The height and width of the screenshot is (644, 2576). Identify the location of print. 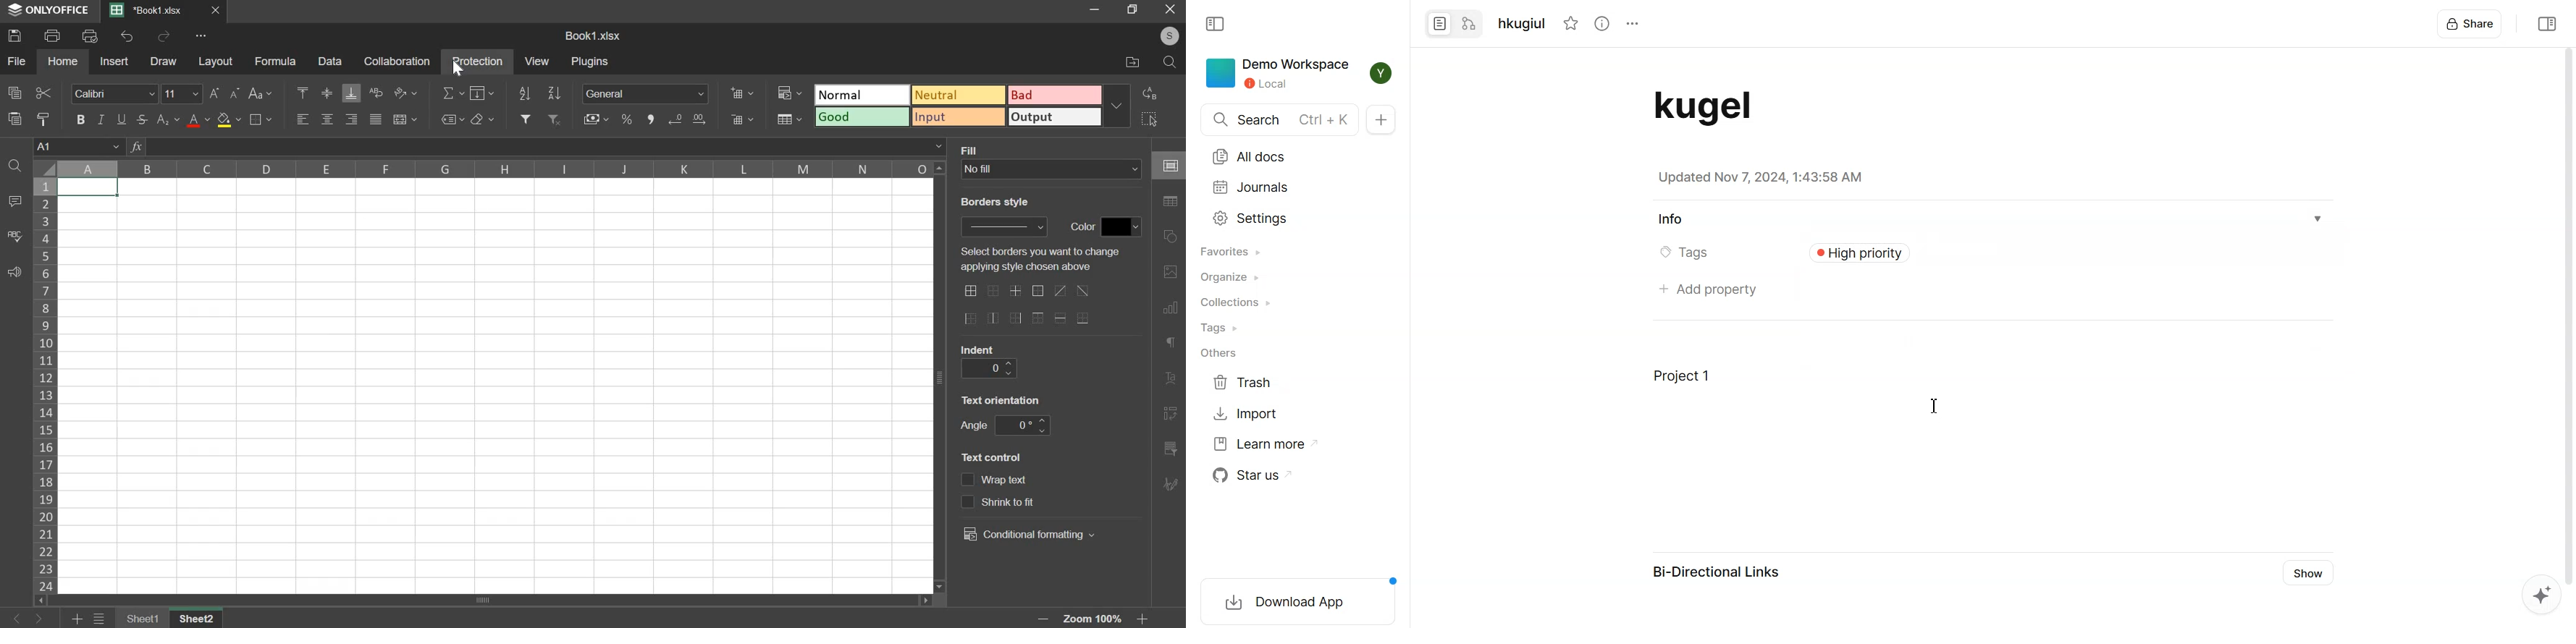
(53, 34).